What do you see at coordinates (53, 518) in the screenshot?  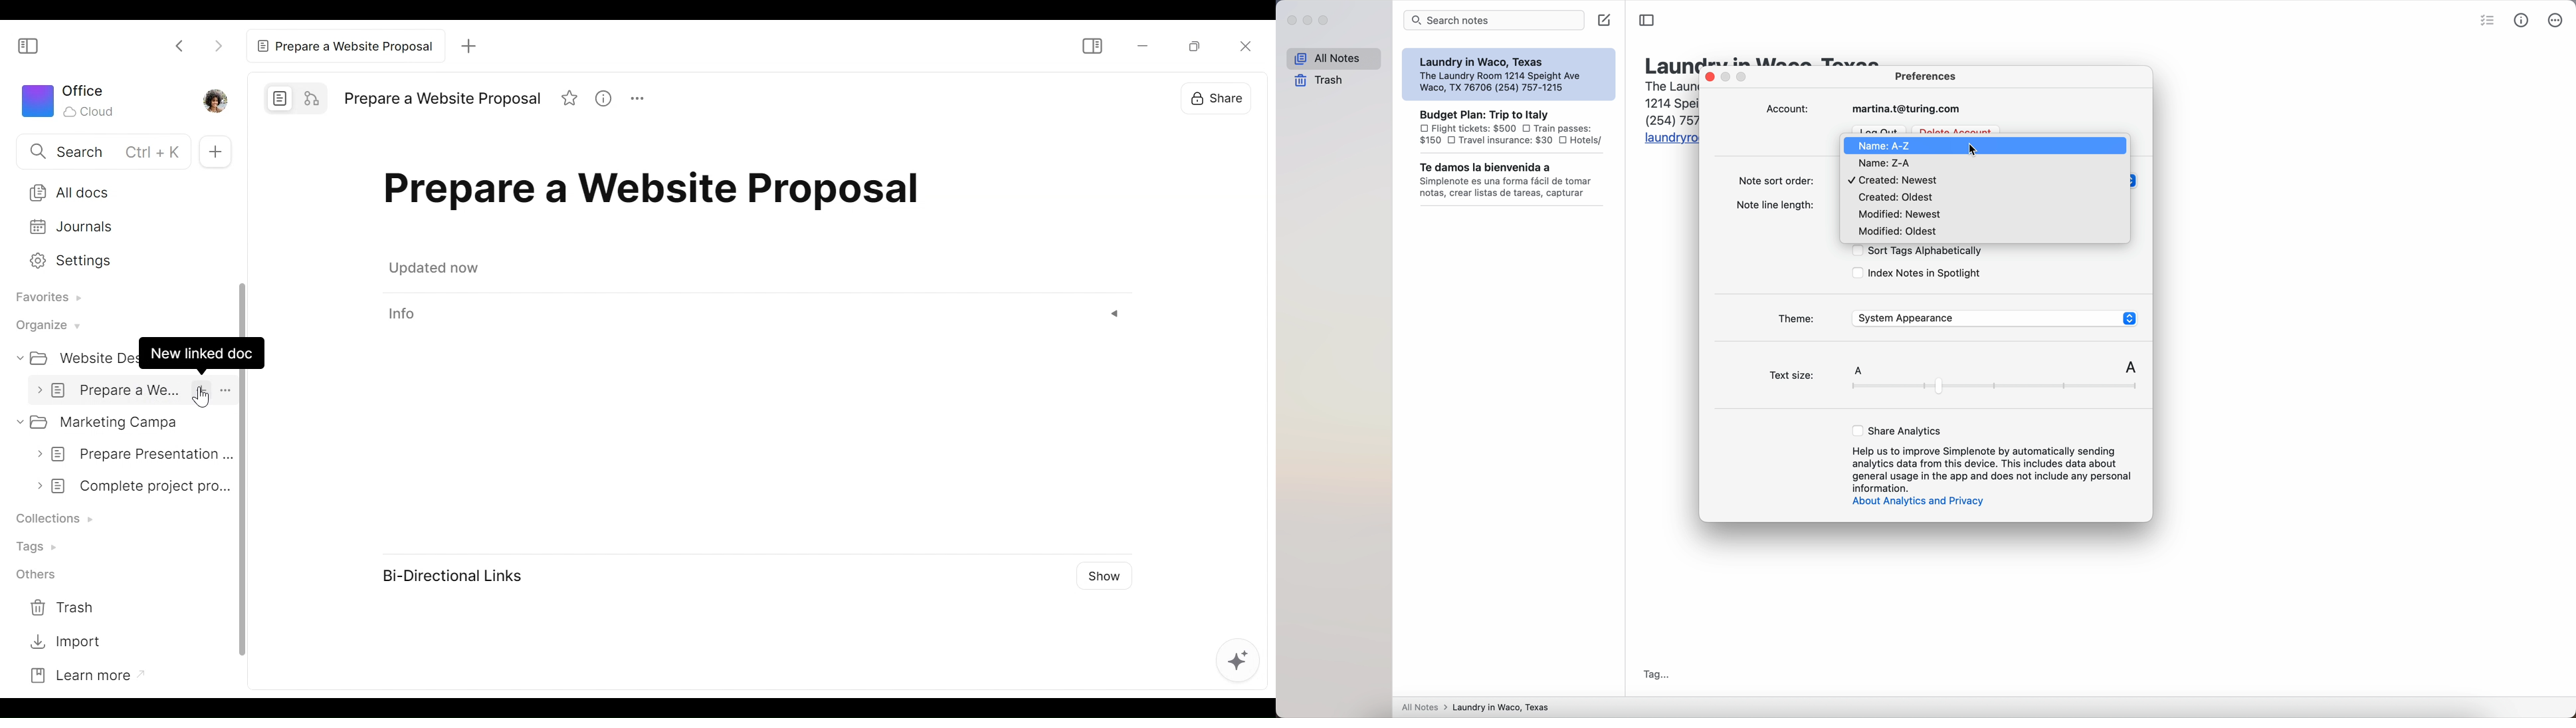 I see `Collections` at bounding box center [53, 518].